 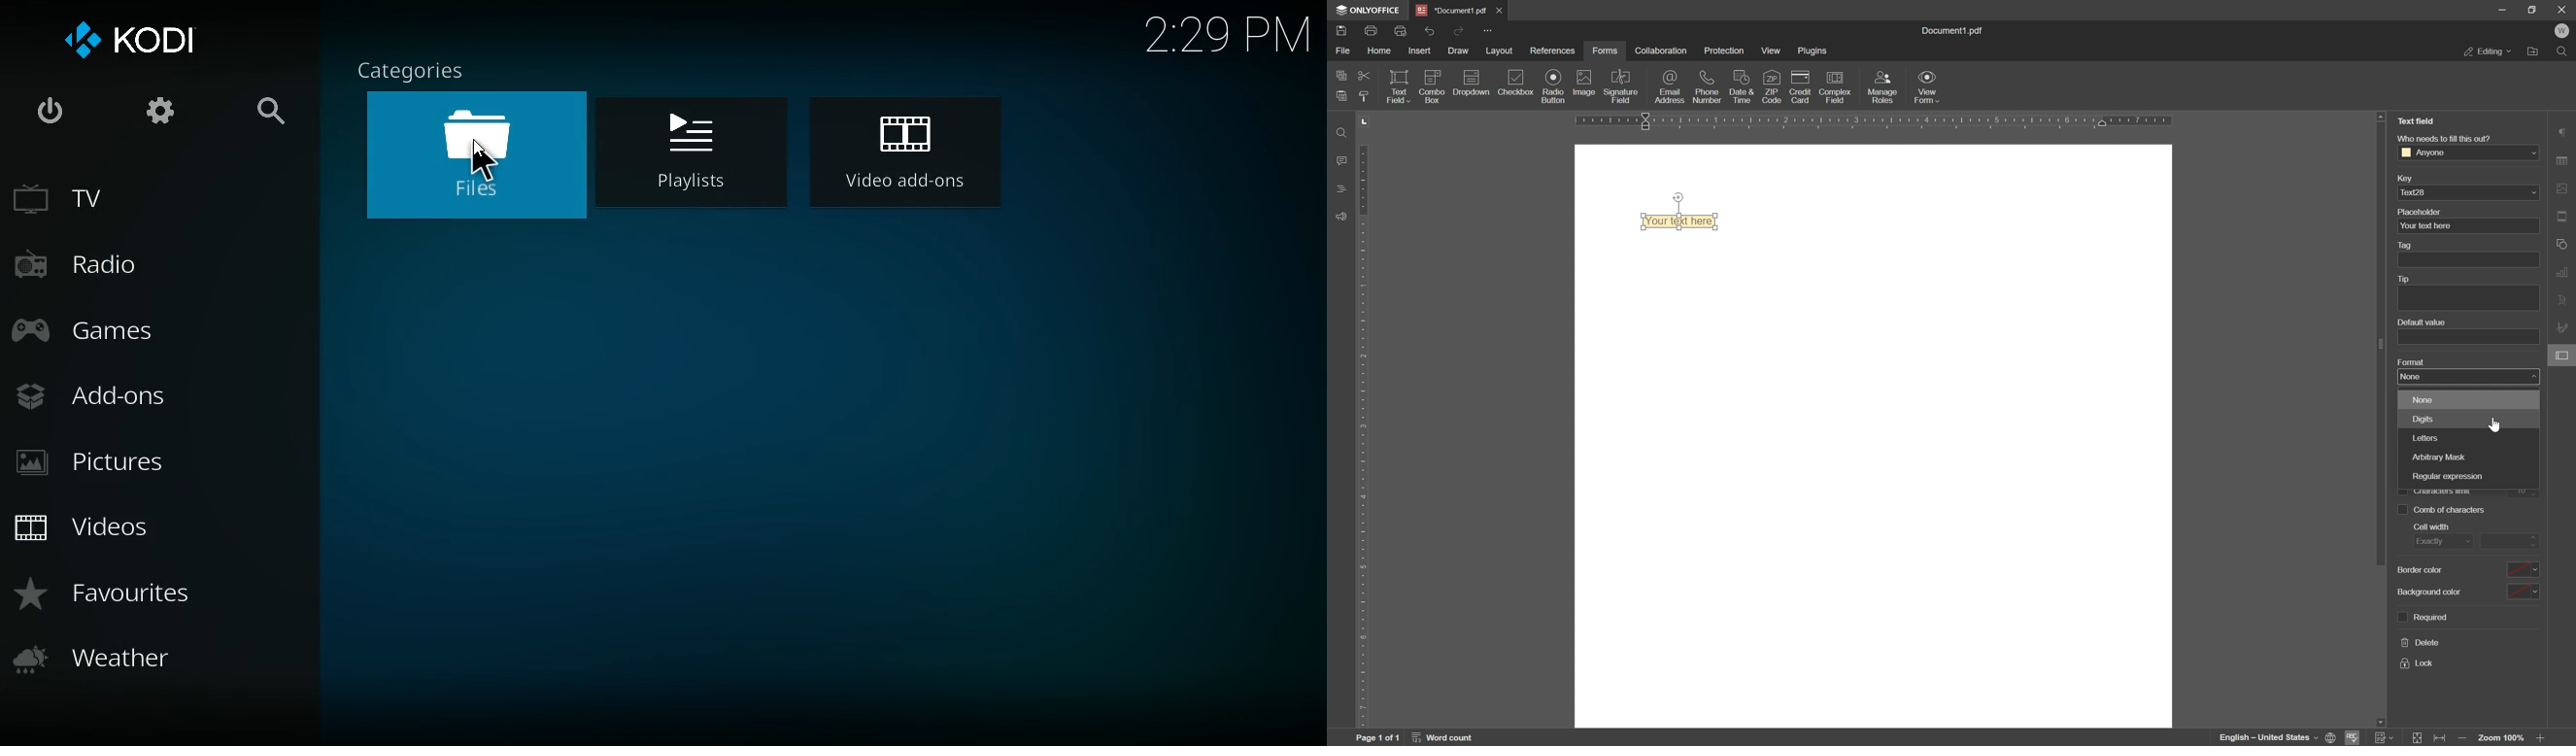 I want to click on zoom out, so click(x=2543, y=739).